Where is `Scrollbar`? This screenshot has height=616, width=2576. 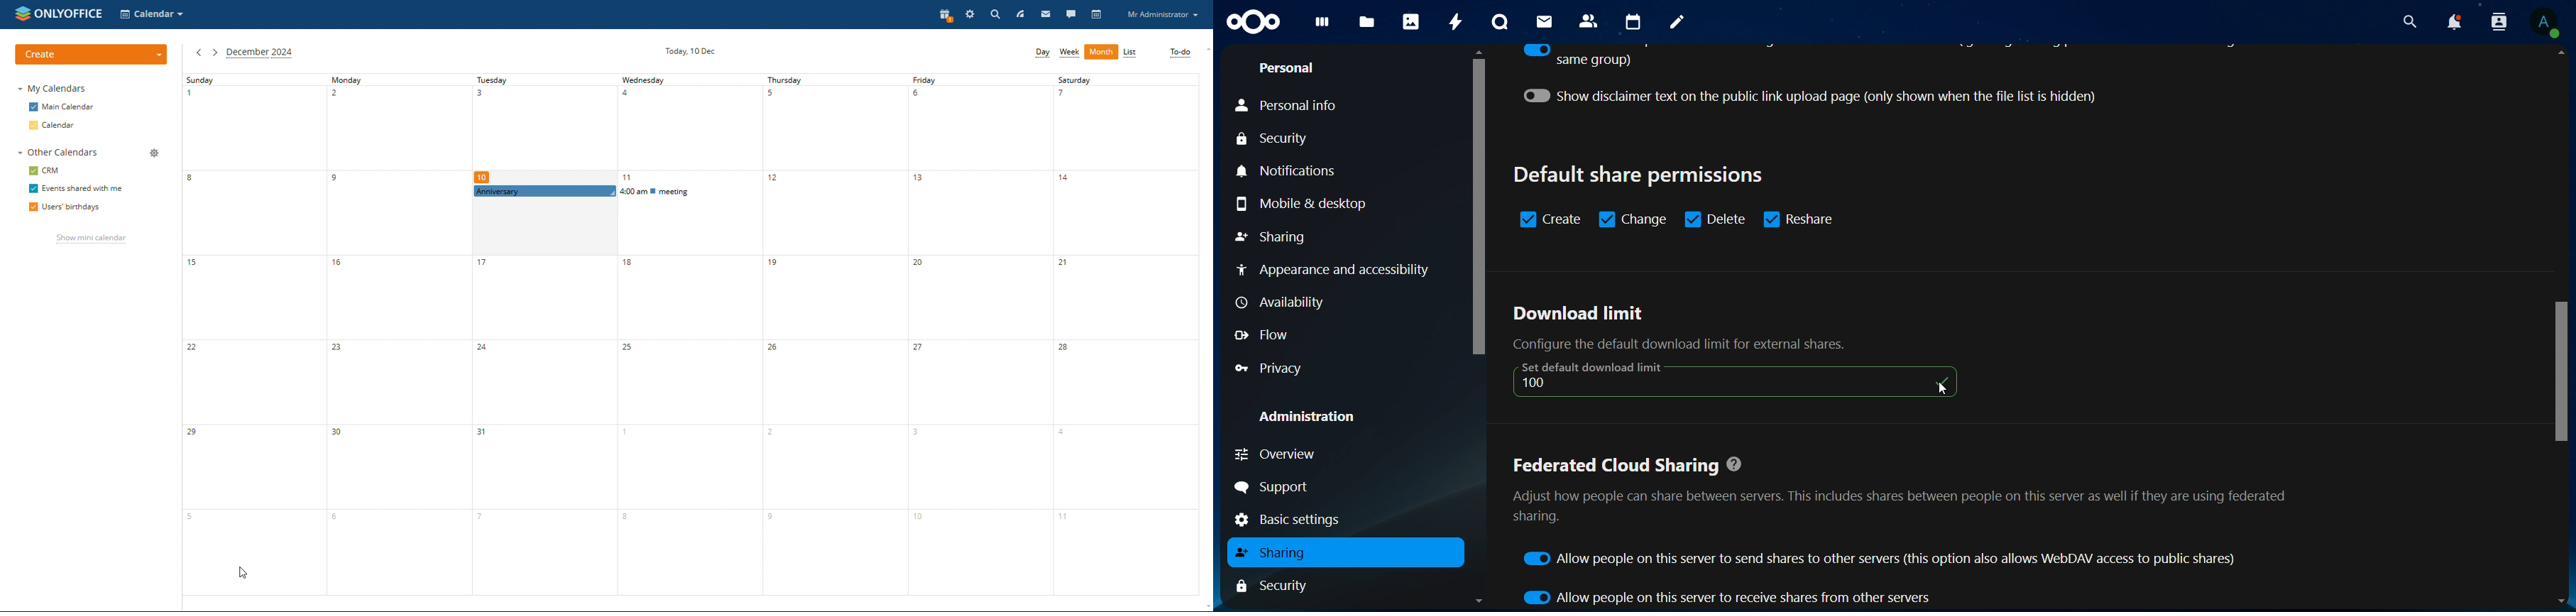
Scrollbar is located at coordinates (2562, 328).